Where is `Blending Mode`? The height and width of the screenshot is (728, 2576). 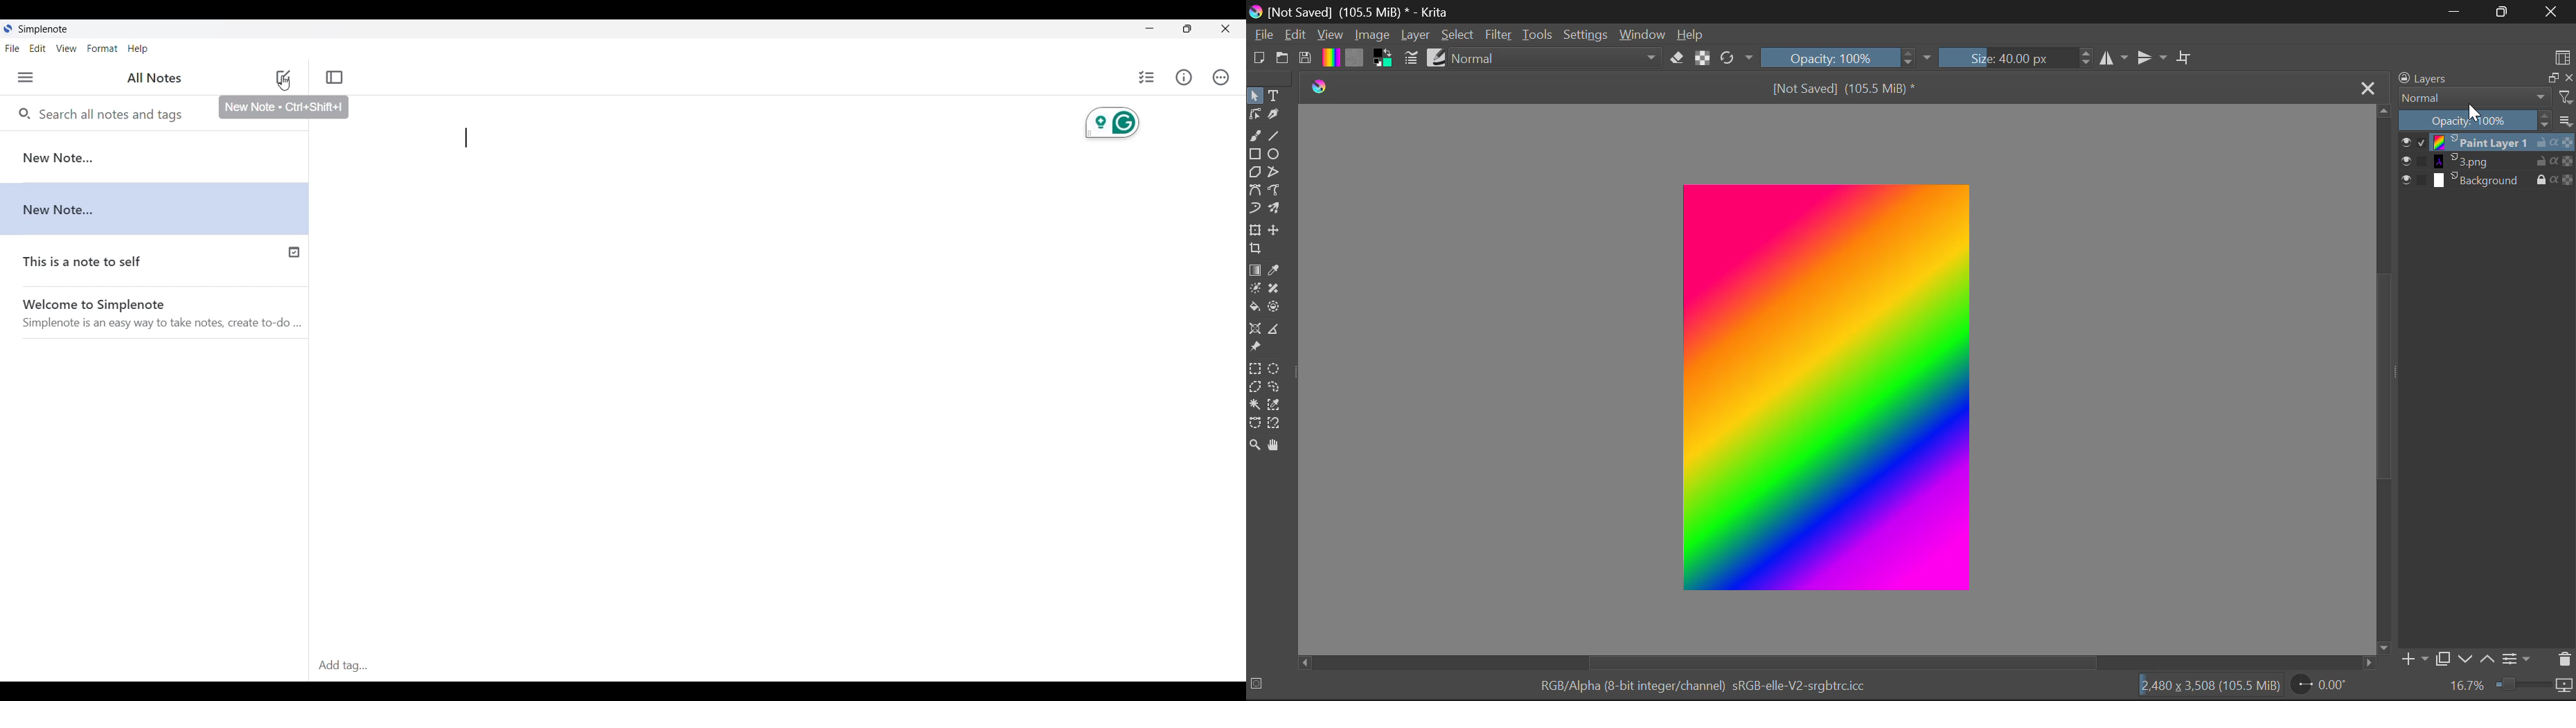 Blending Mode is located at coordinates (2487, 97).